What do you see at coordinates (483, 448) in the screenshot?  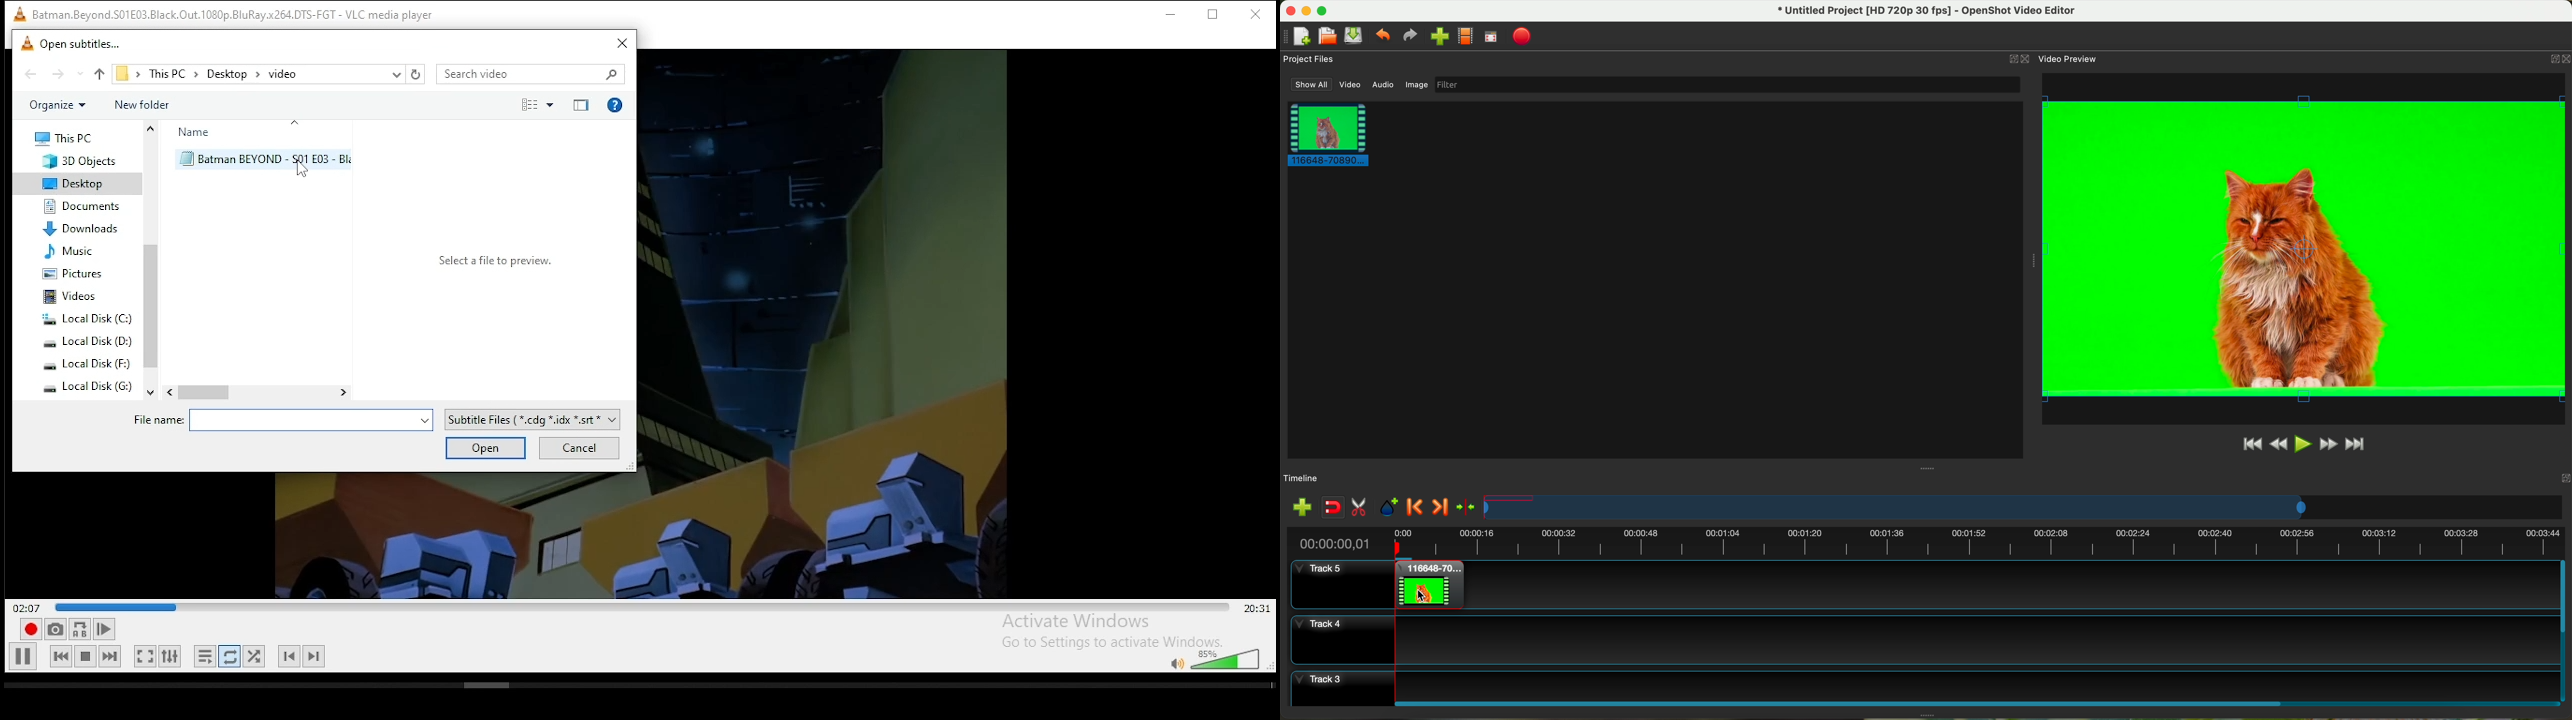 I see `open` at bounding box center [483, 448].